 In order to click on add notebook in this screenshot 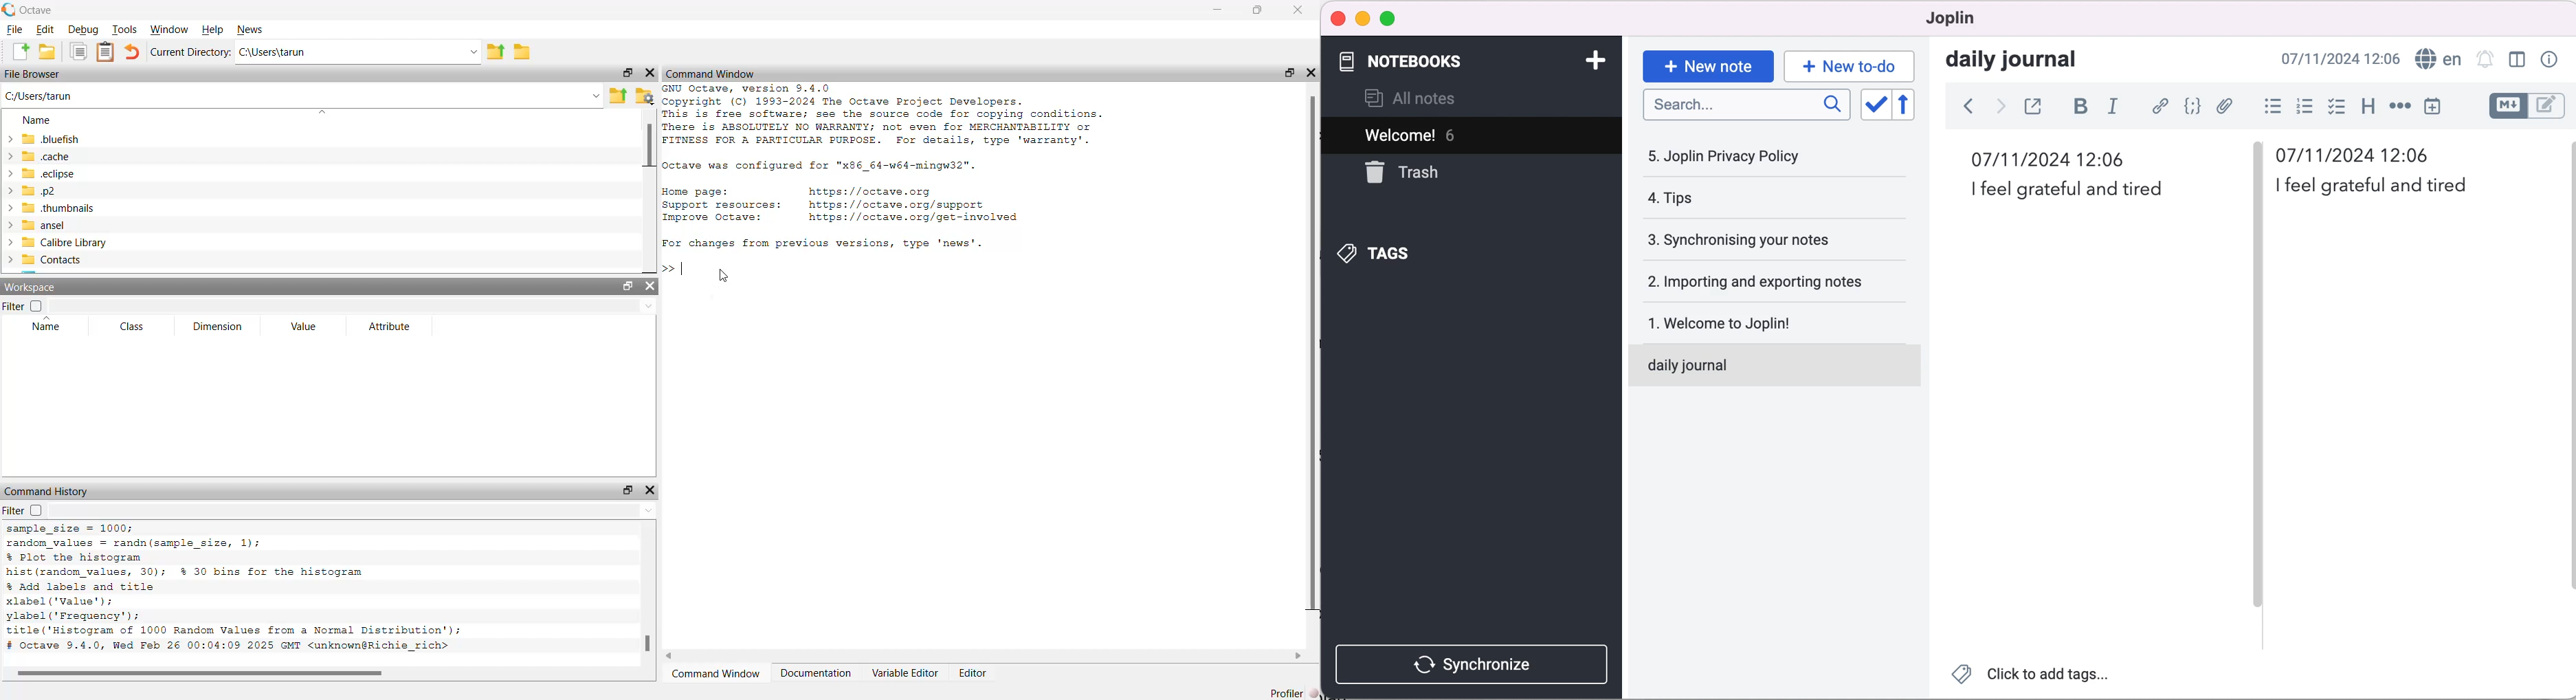, I will do `click(1595, 61)`.